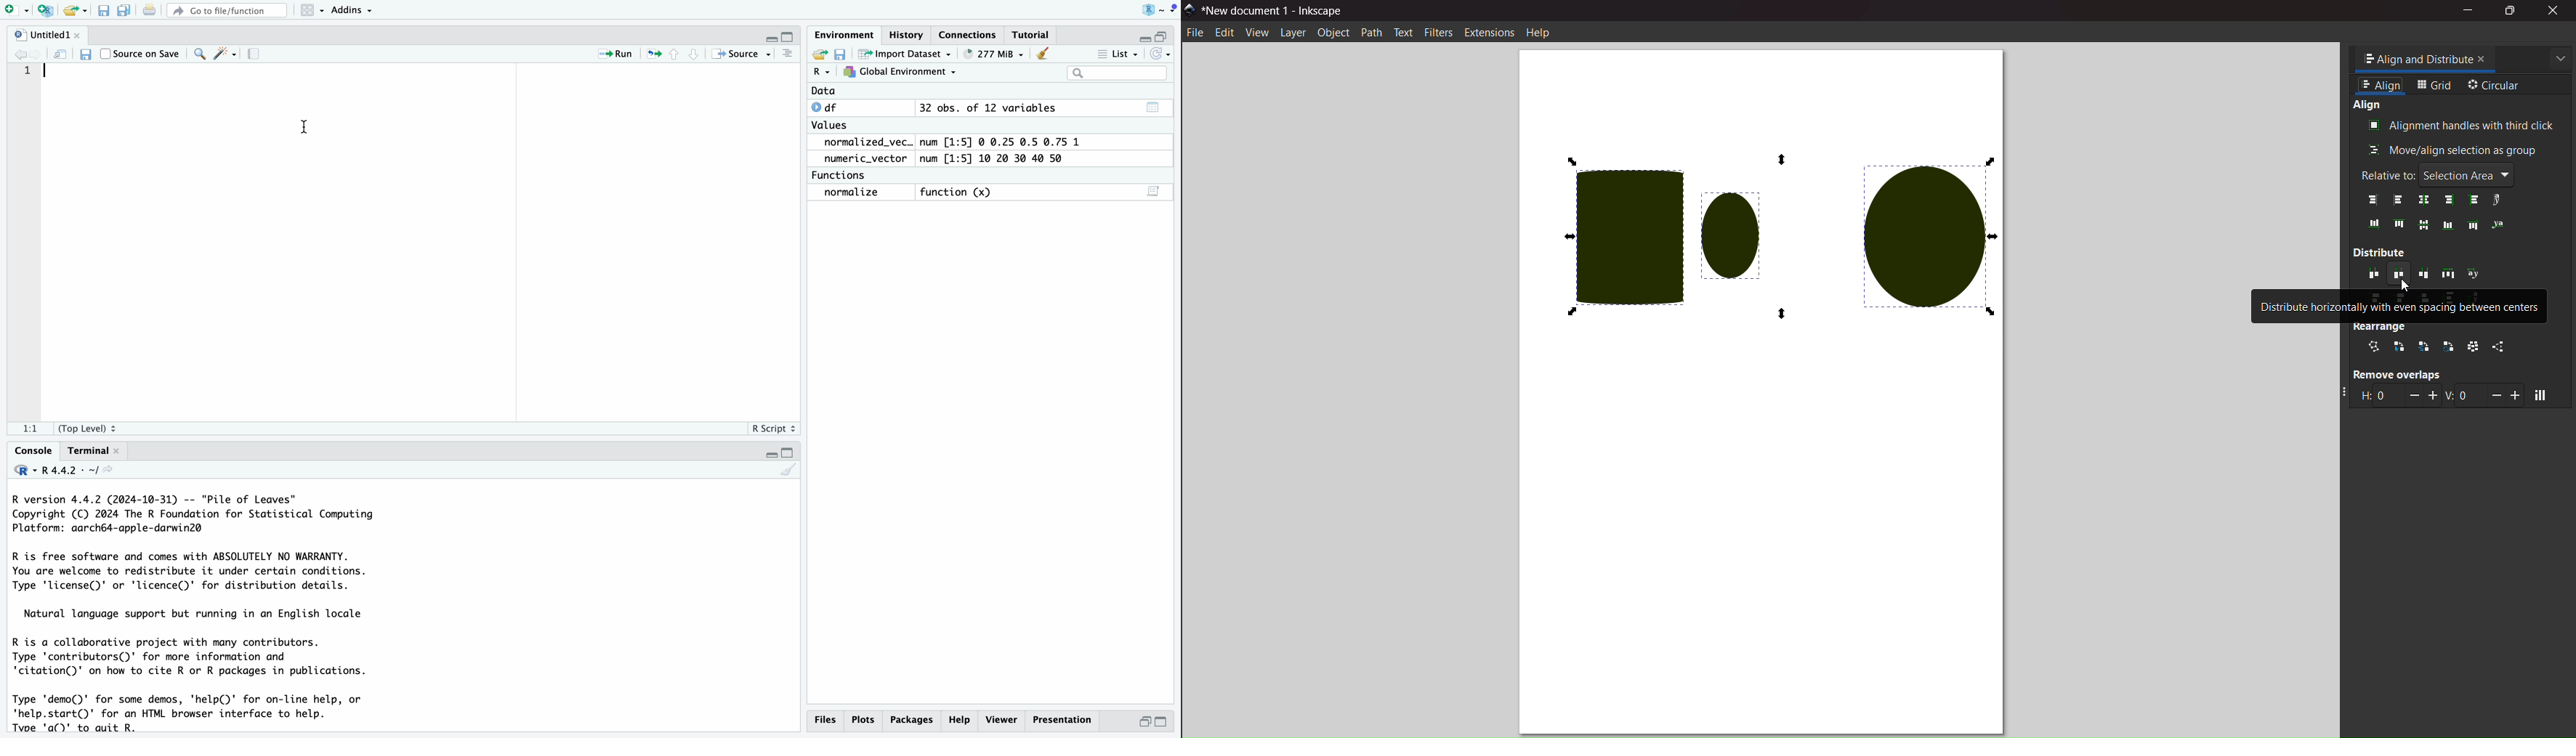  What do you see at coordinates (957, 192) in the screenshot?
I see `Function (x)` at bounding box center [957, 192].